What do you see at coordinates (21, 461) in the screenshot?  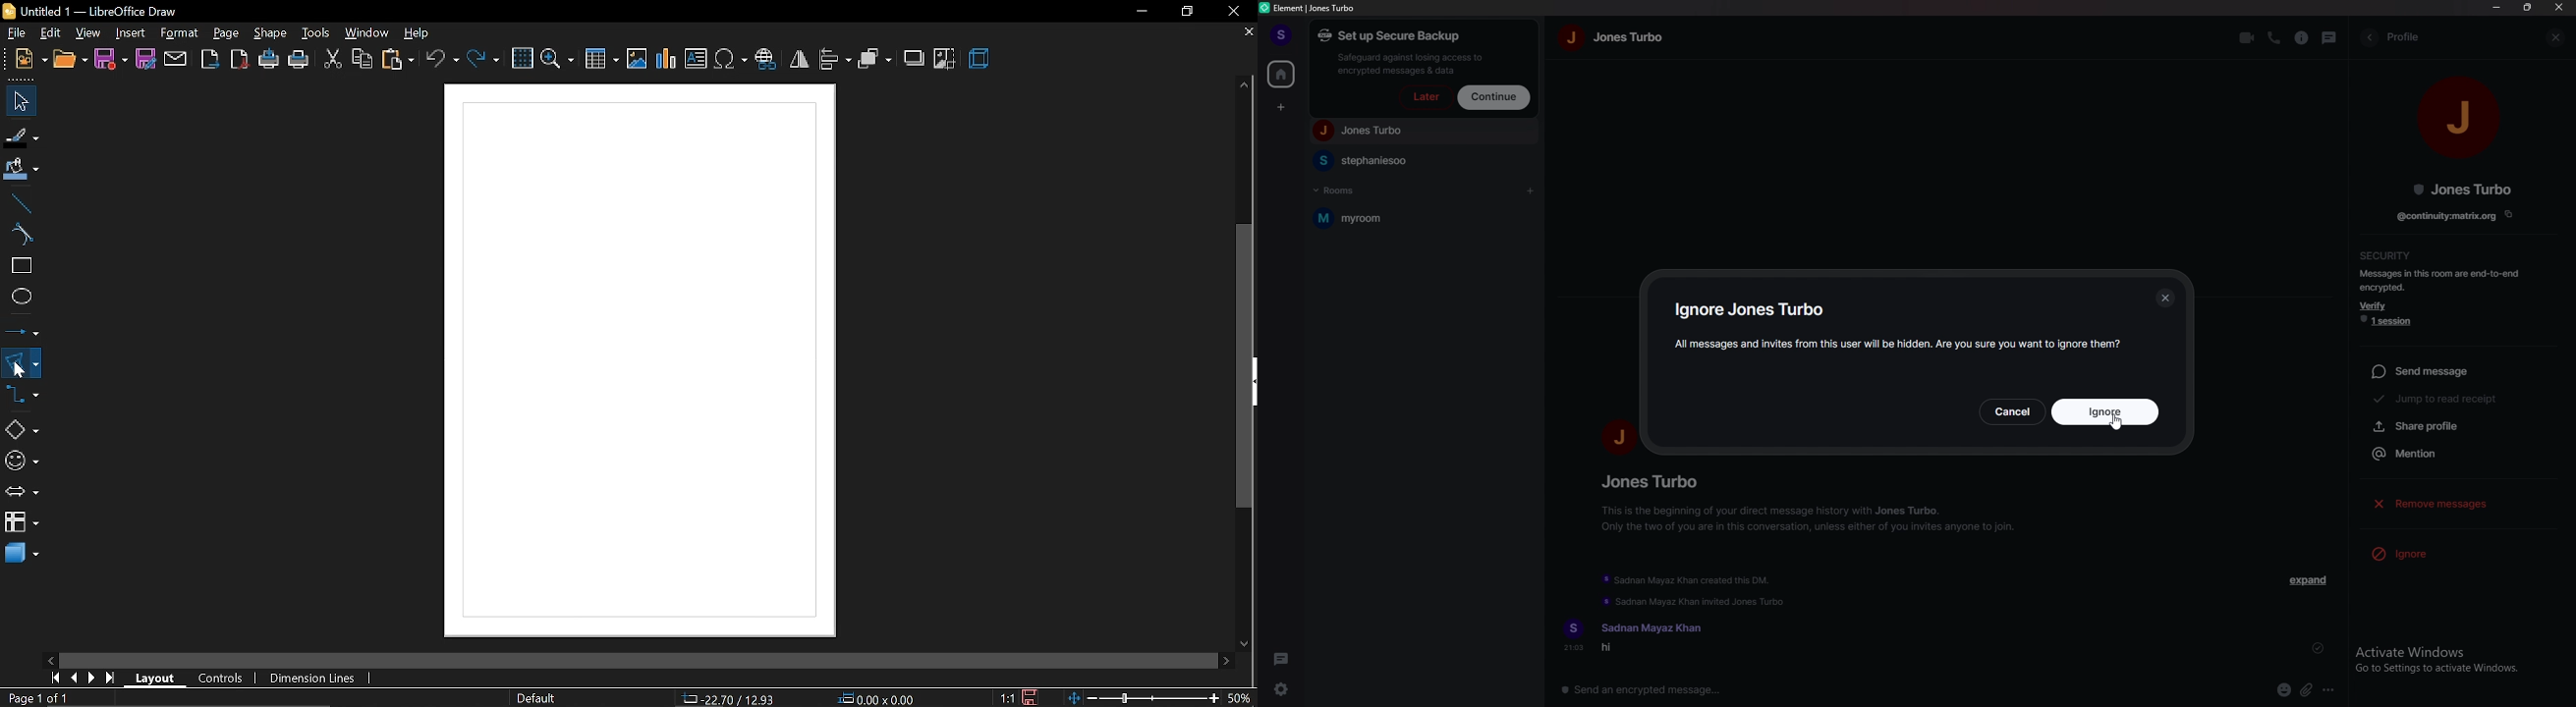 I see `symbol shapes` at bounding box center [21, 461].